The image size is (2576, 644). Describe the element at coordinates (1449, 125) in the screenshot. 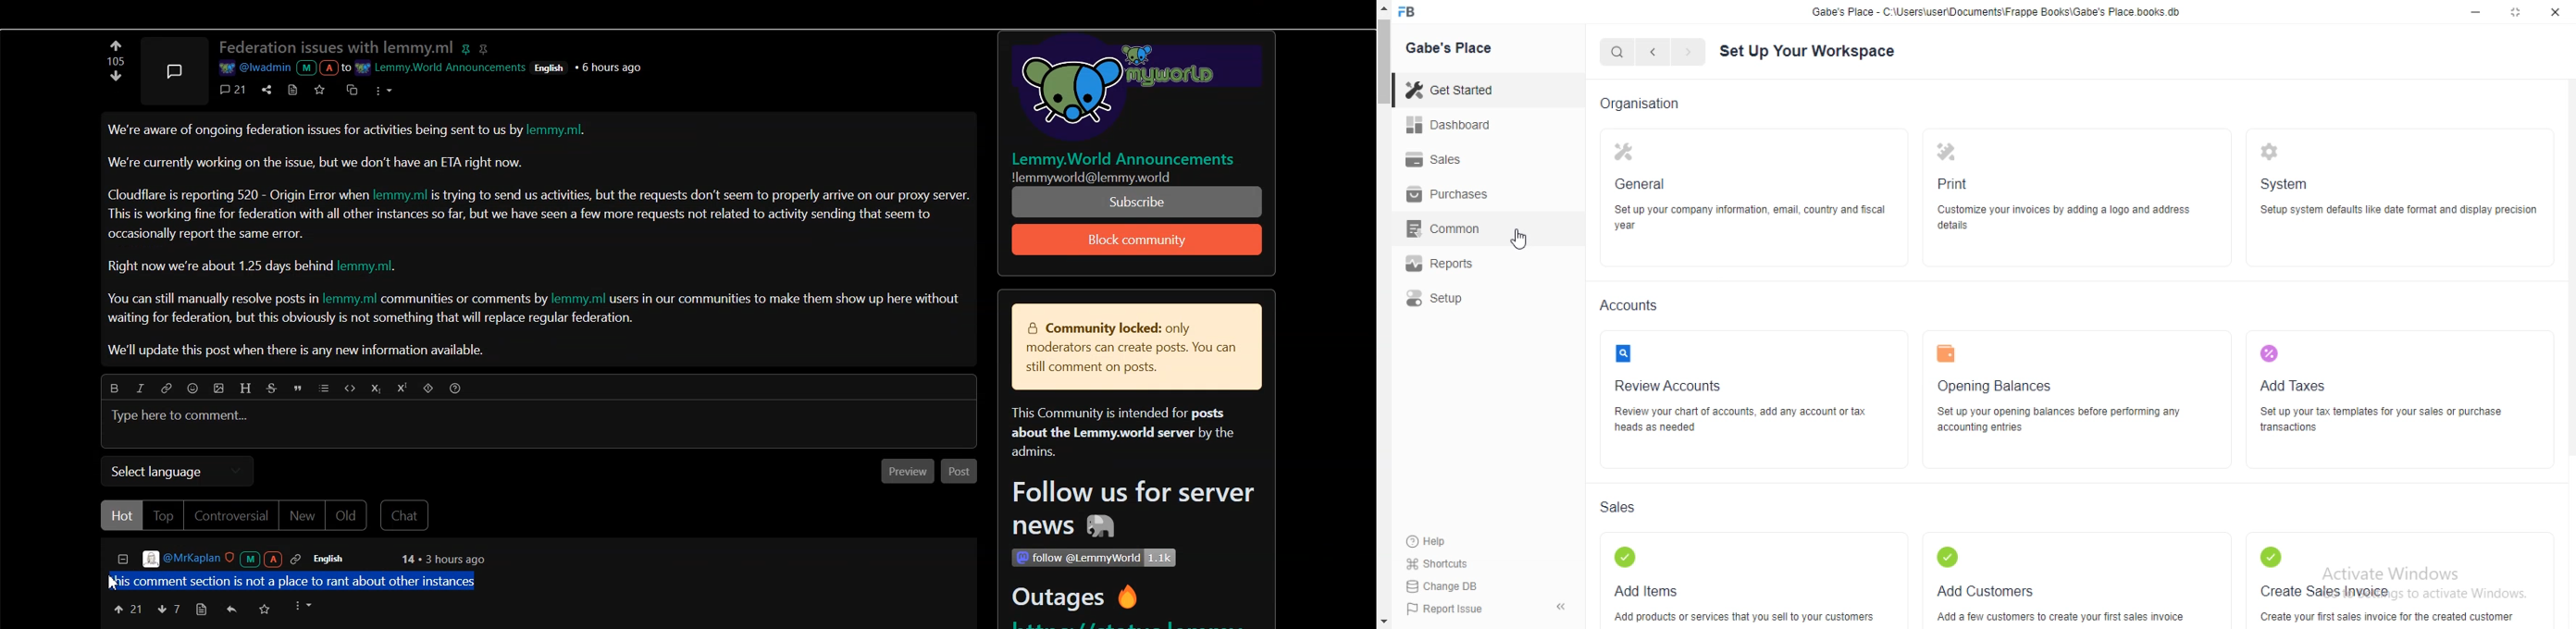

I see `Dashboard` at that location.